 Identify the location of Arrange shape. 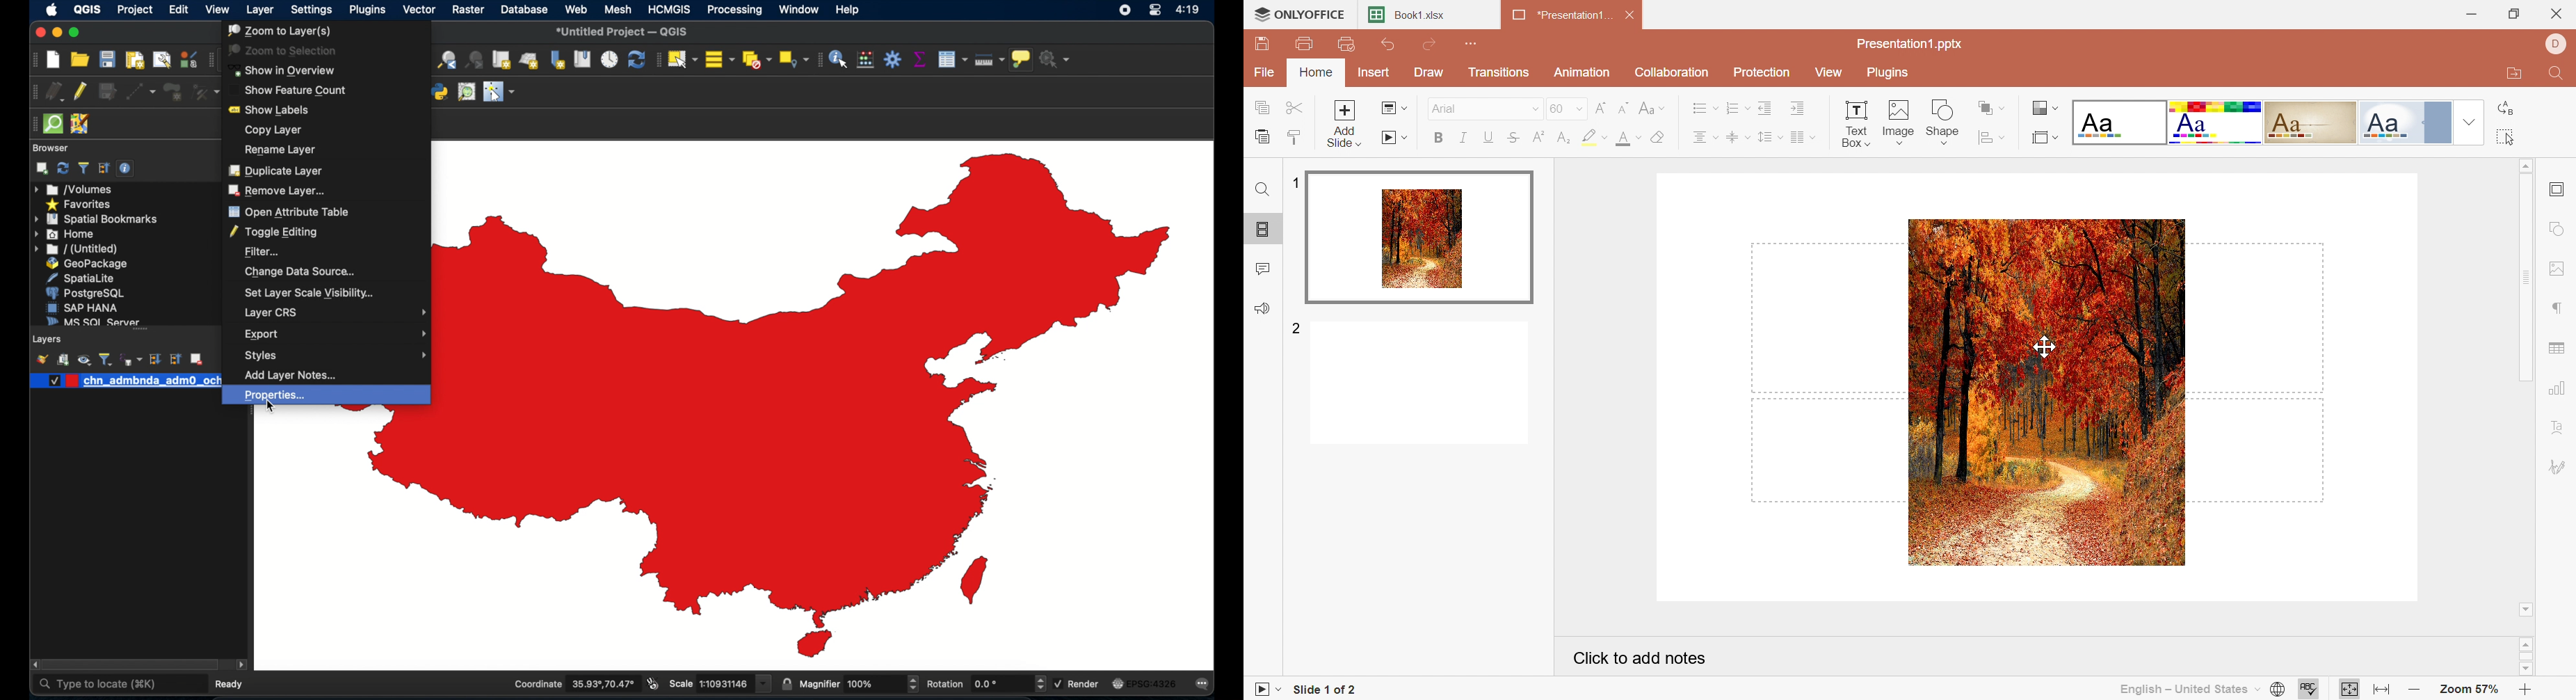
(1988, 107).